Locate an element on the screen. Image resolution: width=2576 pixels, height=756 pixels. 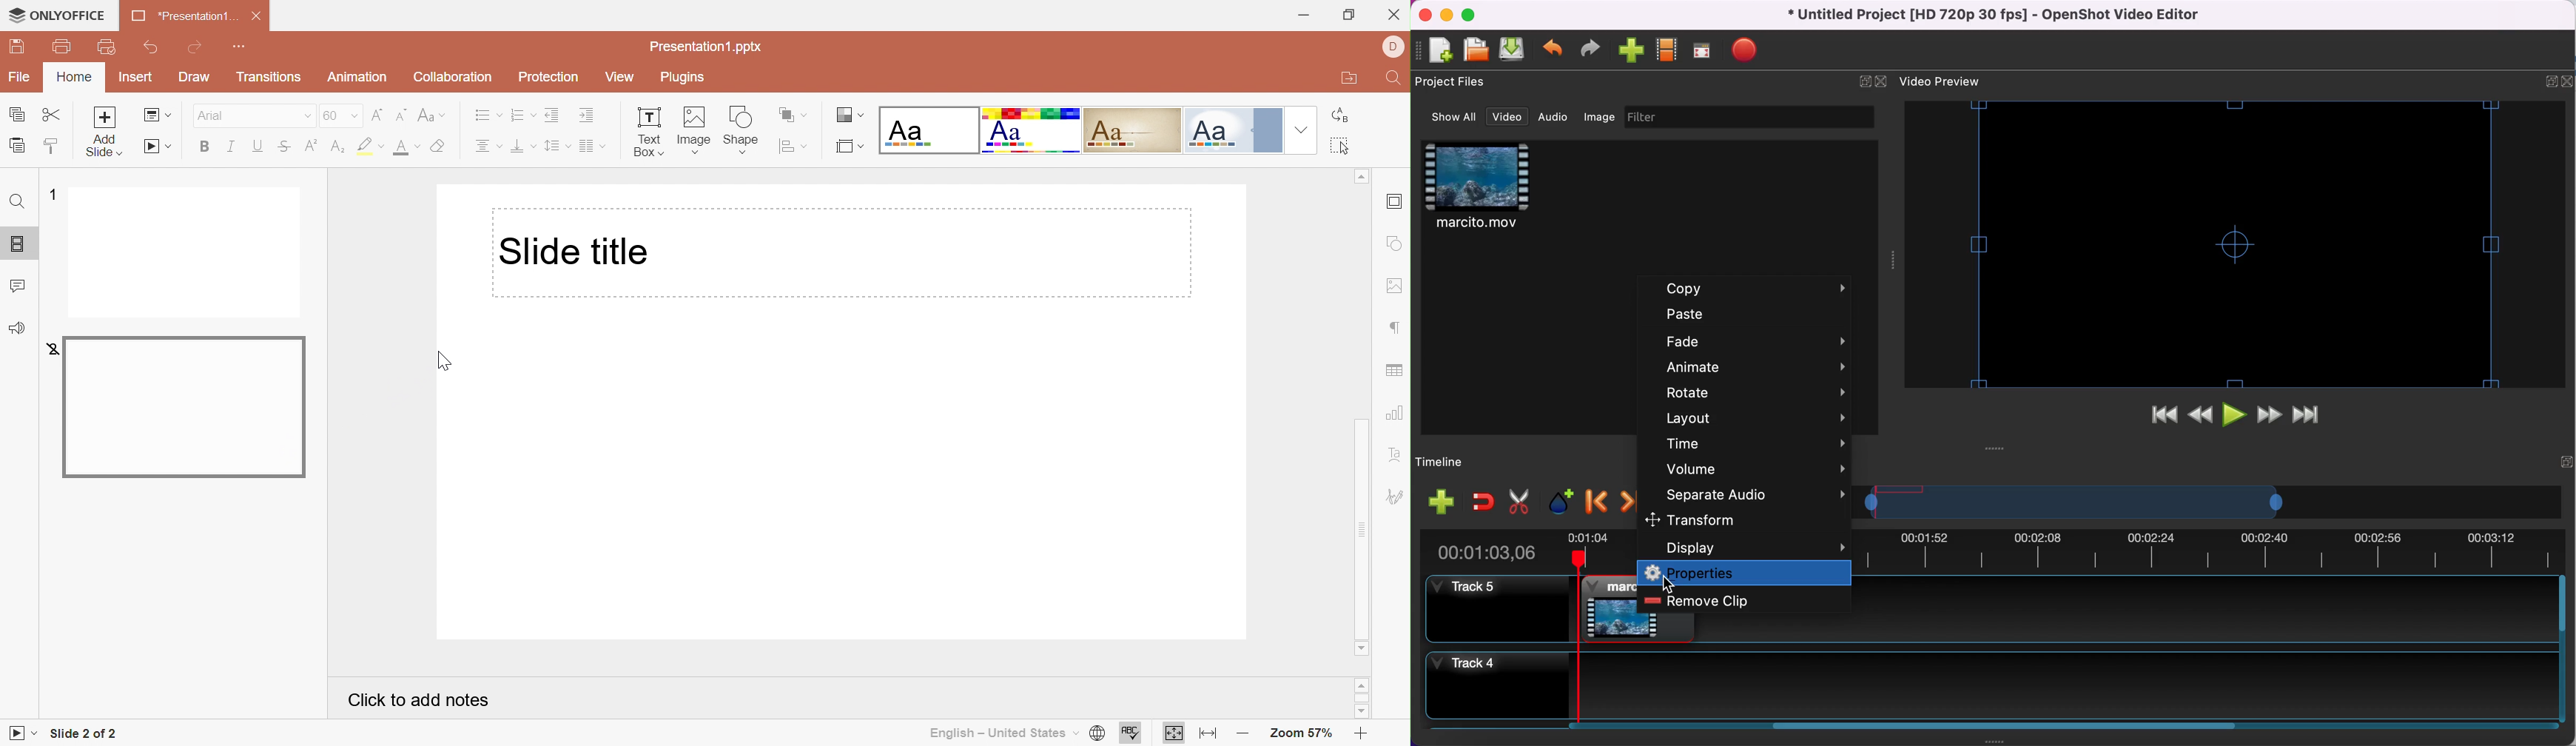
Zoom In is located at coordinates (1358, 730).